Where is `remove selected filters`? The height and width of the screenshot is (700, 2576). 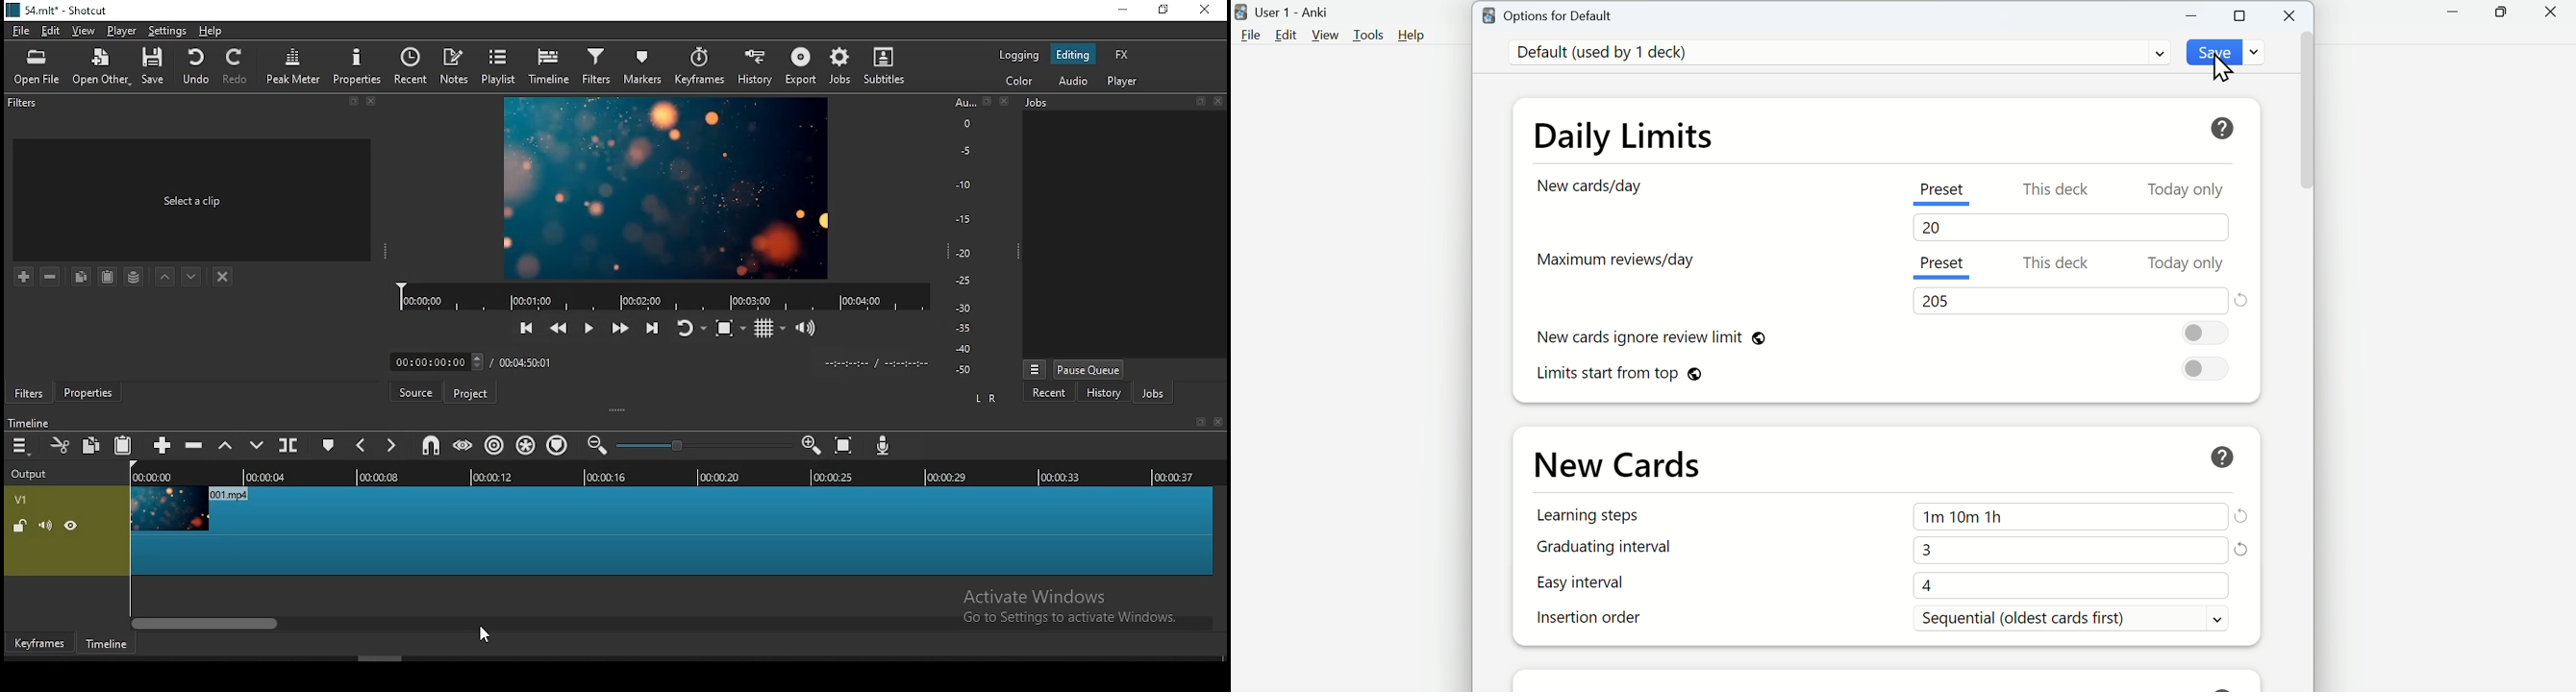 remove selected filters is located at coordinates (51, 277).